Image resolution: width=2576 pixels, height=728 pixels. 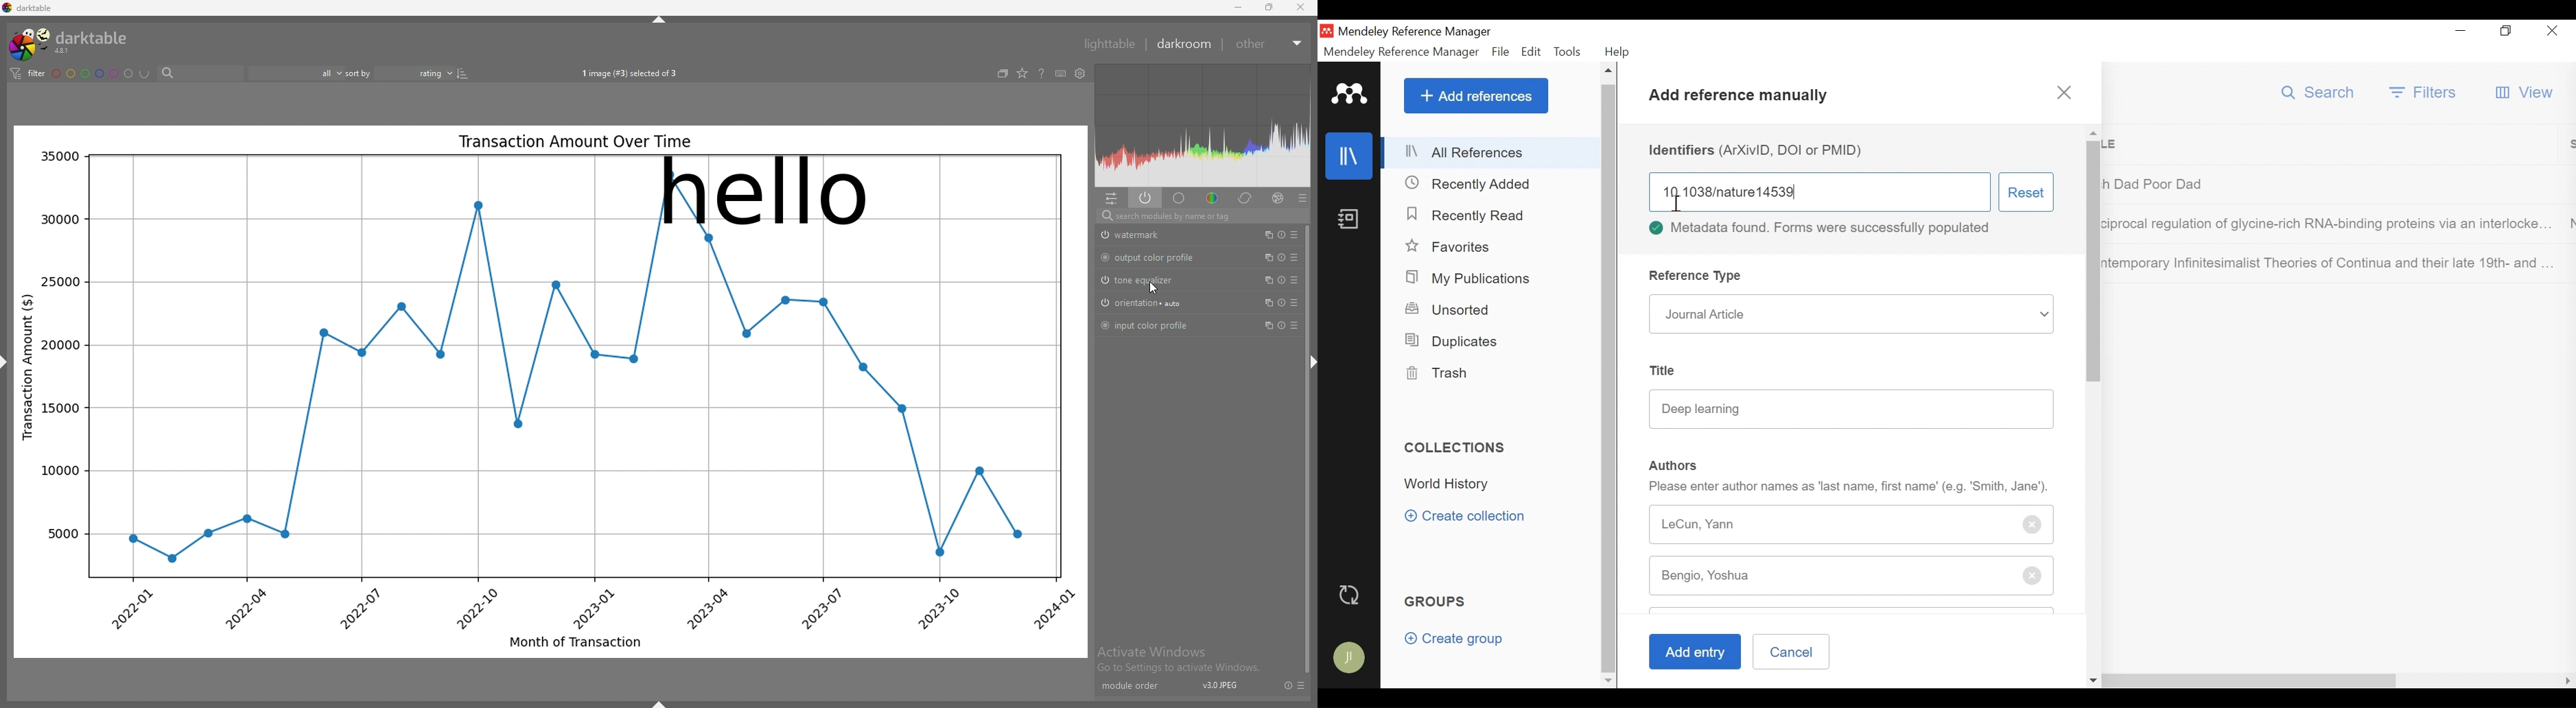 What do you see at coordinates (92, 74) in the screenshot?
I see `color labels` at bounding box center [92, 74].